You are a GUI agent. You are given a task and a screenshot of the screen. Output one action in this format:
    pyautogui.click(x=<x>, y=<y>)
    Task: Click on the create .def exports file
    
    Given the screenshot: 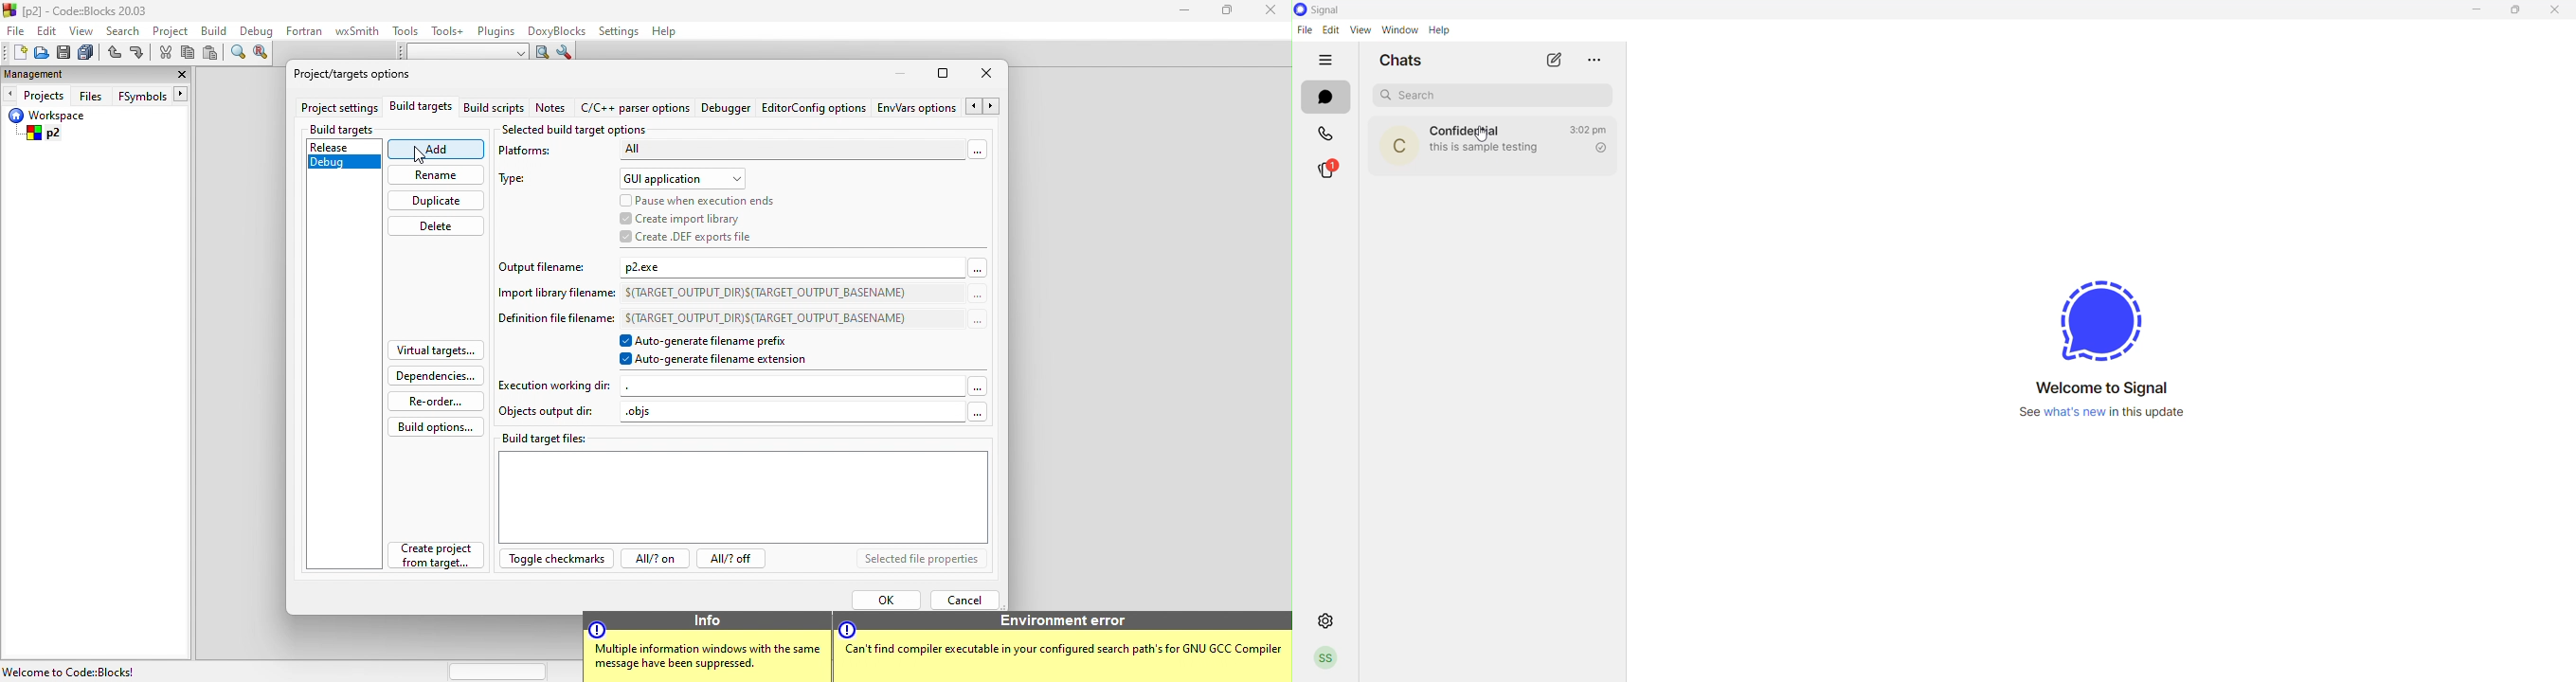 What is the action you would take?
    pyautogui.click(x=696, y=238)
    